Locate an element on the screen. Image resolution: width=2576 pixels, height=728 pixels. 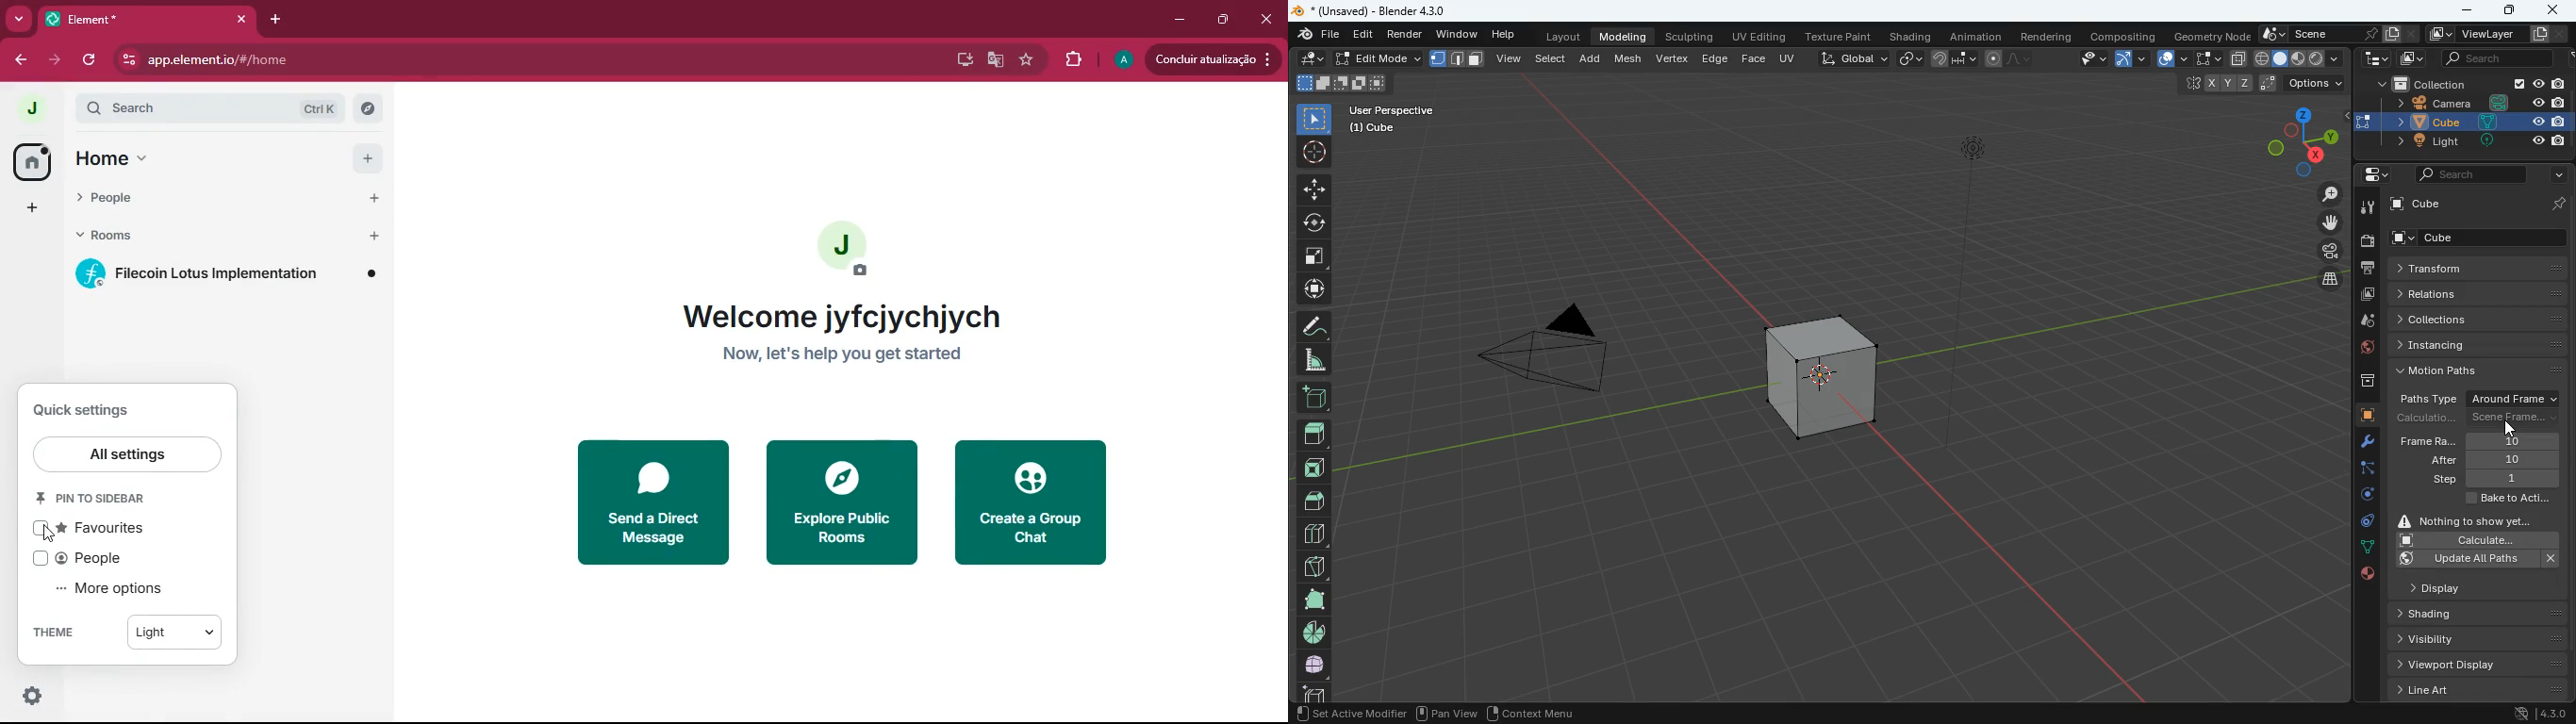
extensions is located at coordinates (1071, 59).